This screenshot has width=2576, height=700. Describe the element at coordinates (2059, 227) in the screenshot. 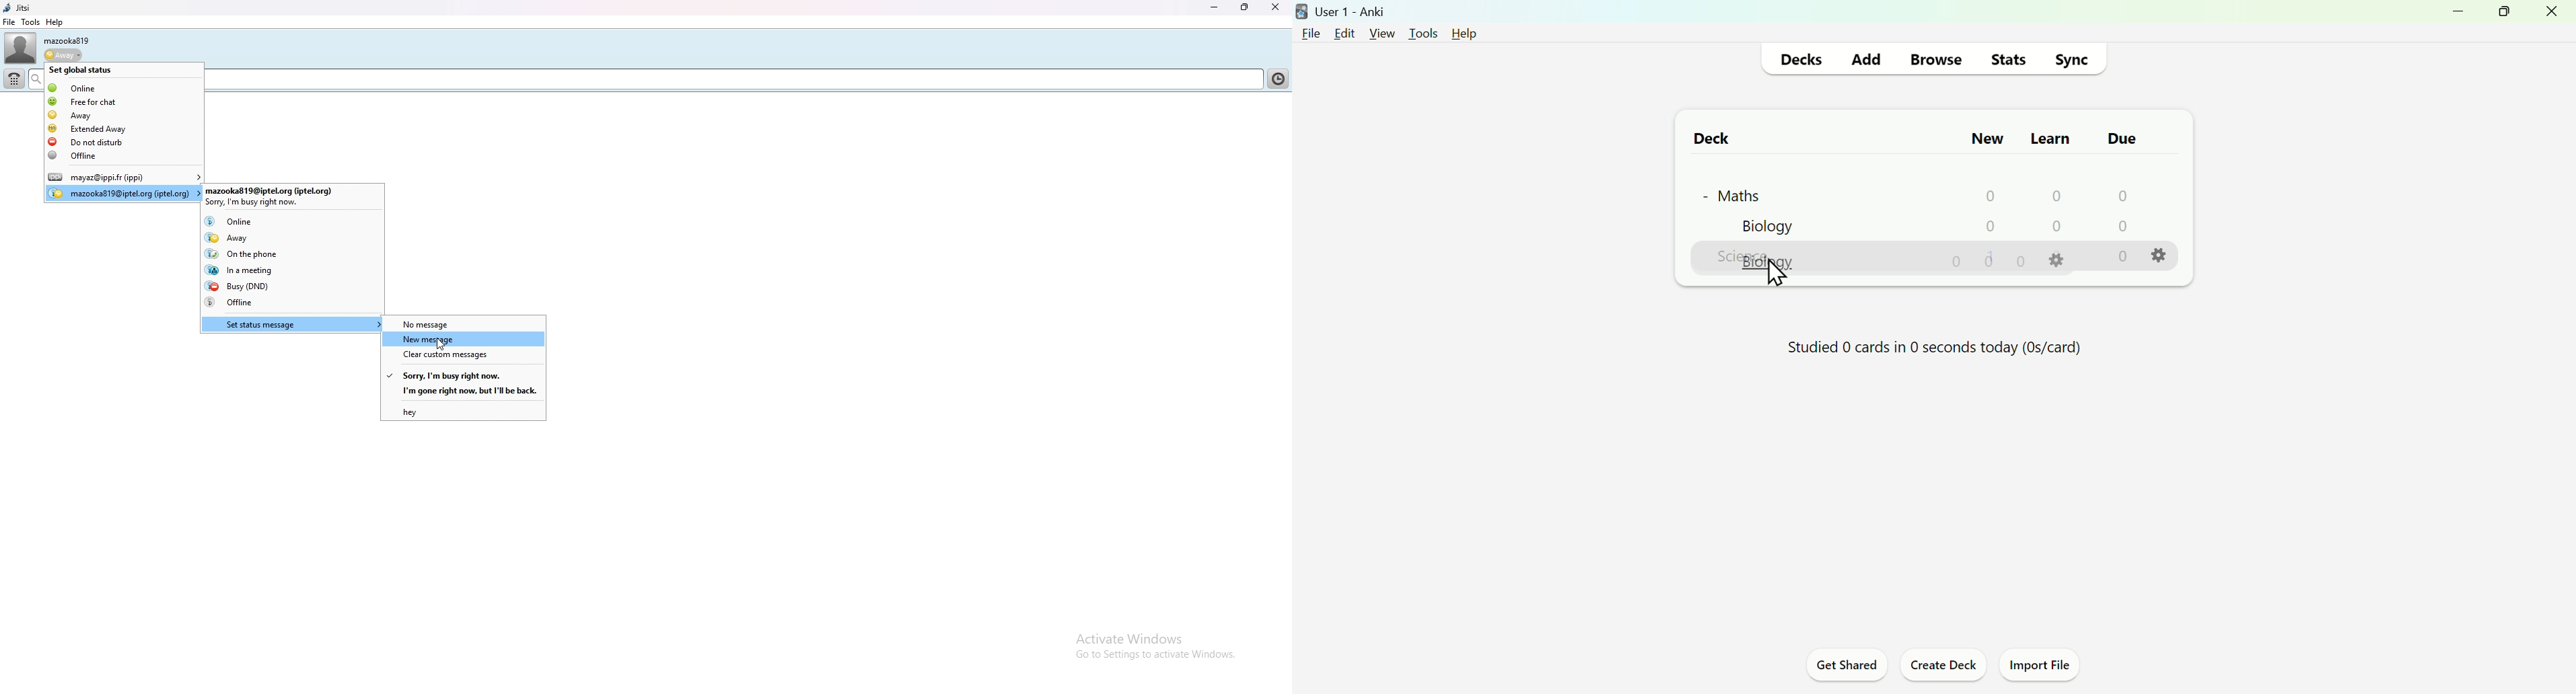

I see `0` at that location.